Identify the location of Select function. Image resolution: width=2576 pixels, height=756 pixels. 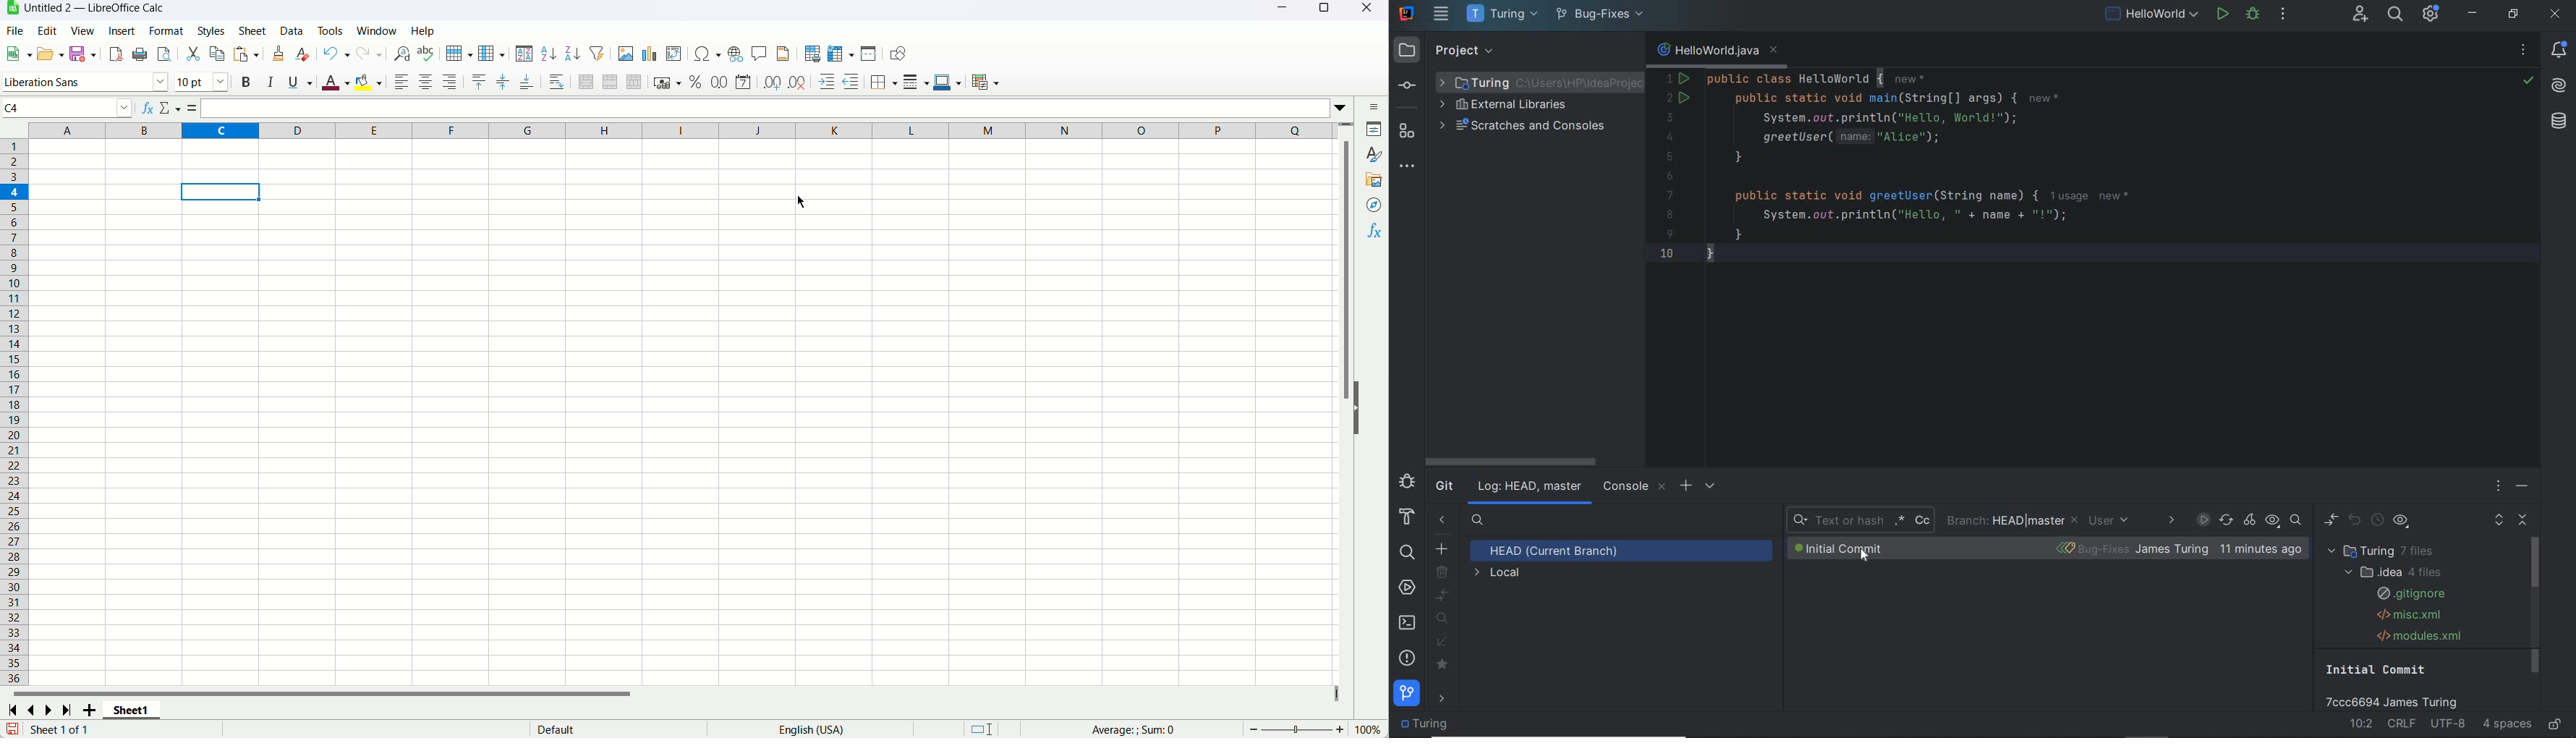
(171, 109).